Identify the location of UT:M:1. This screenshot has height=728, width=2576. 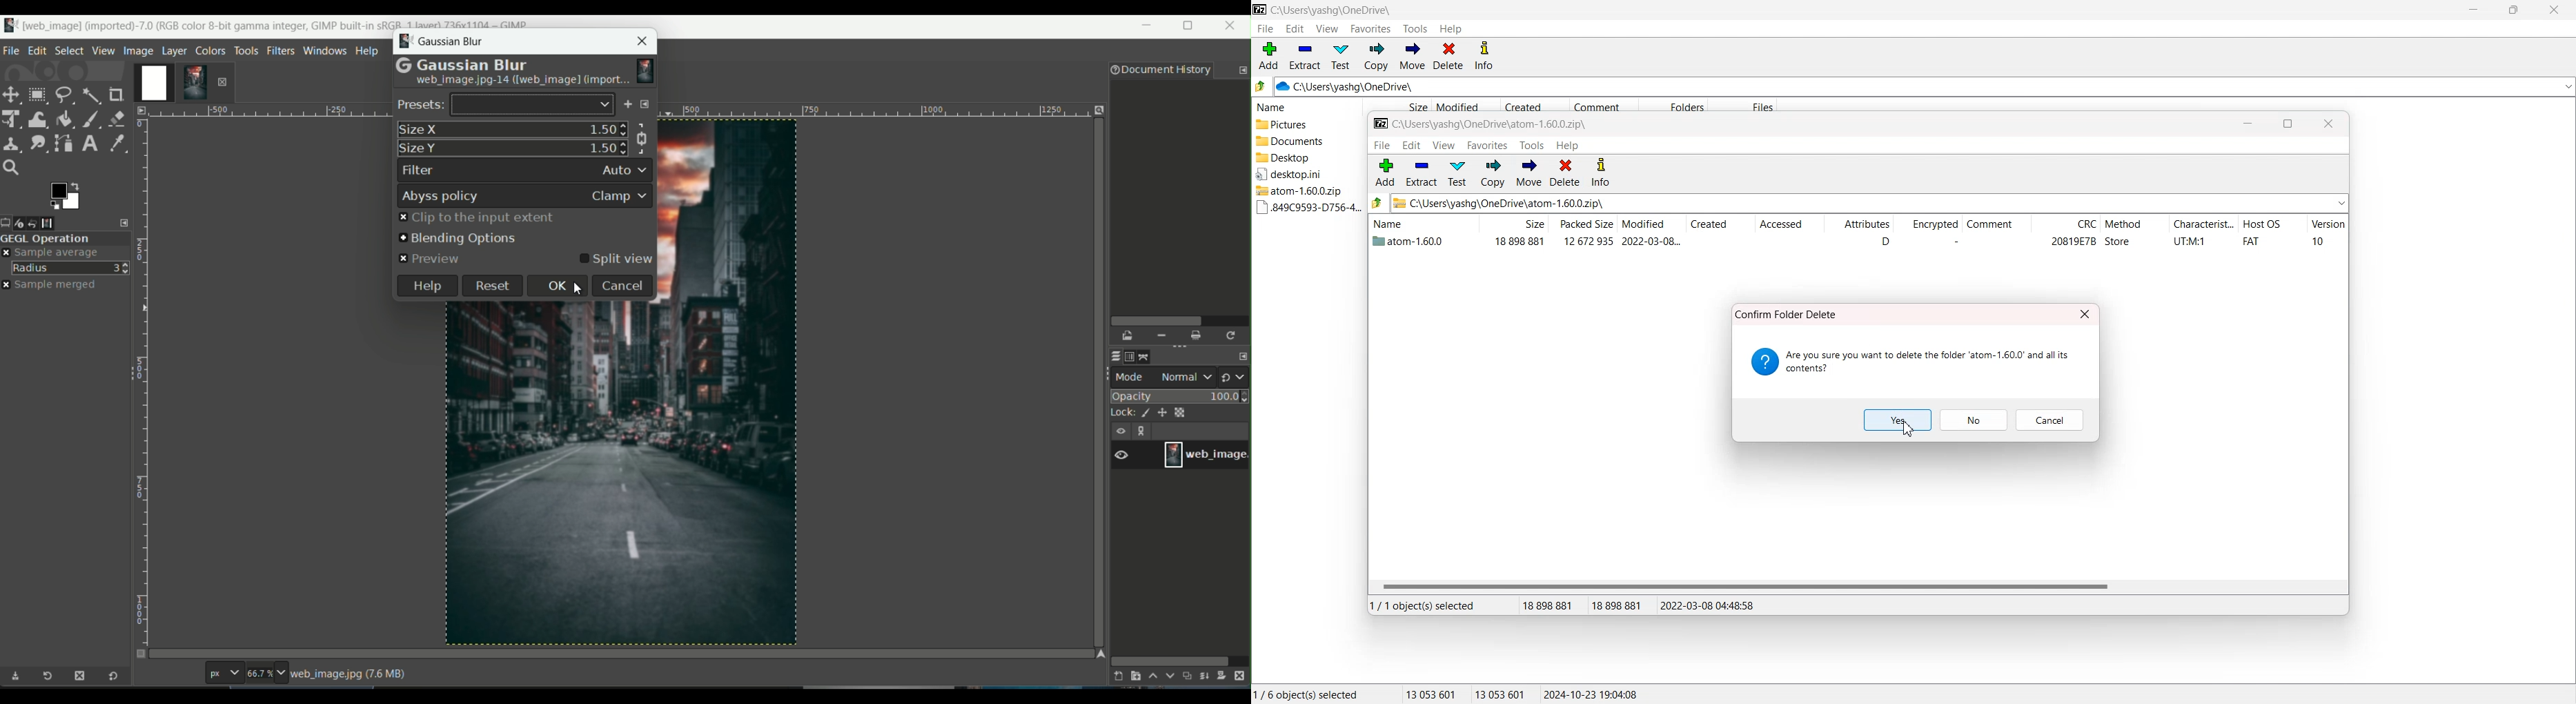
(2190, 242).